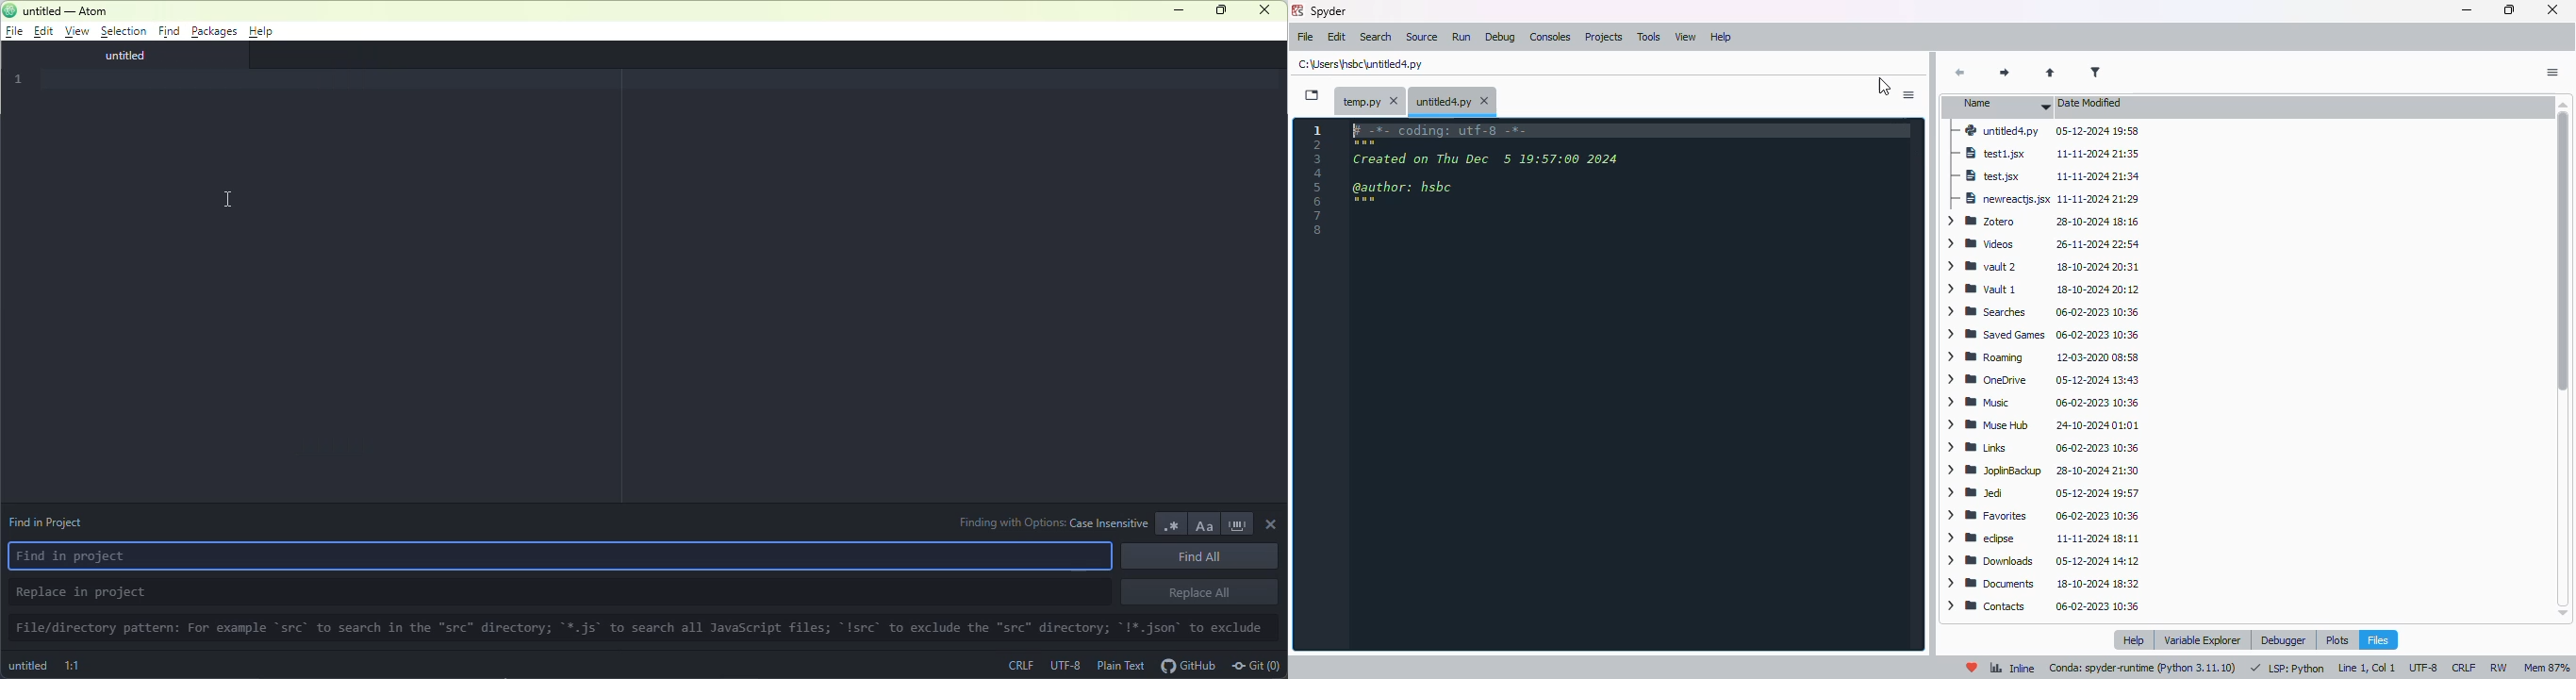 Image resolution: width=2576 pixels, height=700 pixels. What do you see at coordinates (2565, 358) in the screenshot?
I see `vertical scroll bar` at bounding box center [2565, 358].